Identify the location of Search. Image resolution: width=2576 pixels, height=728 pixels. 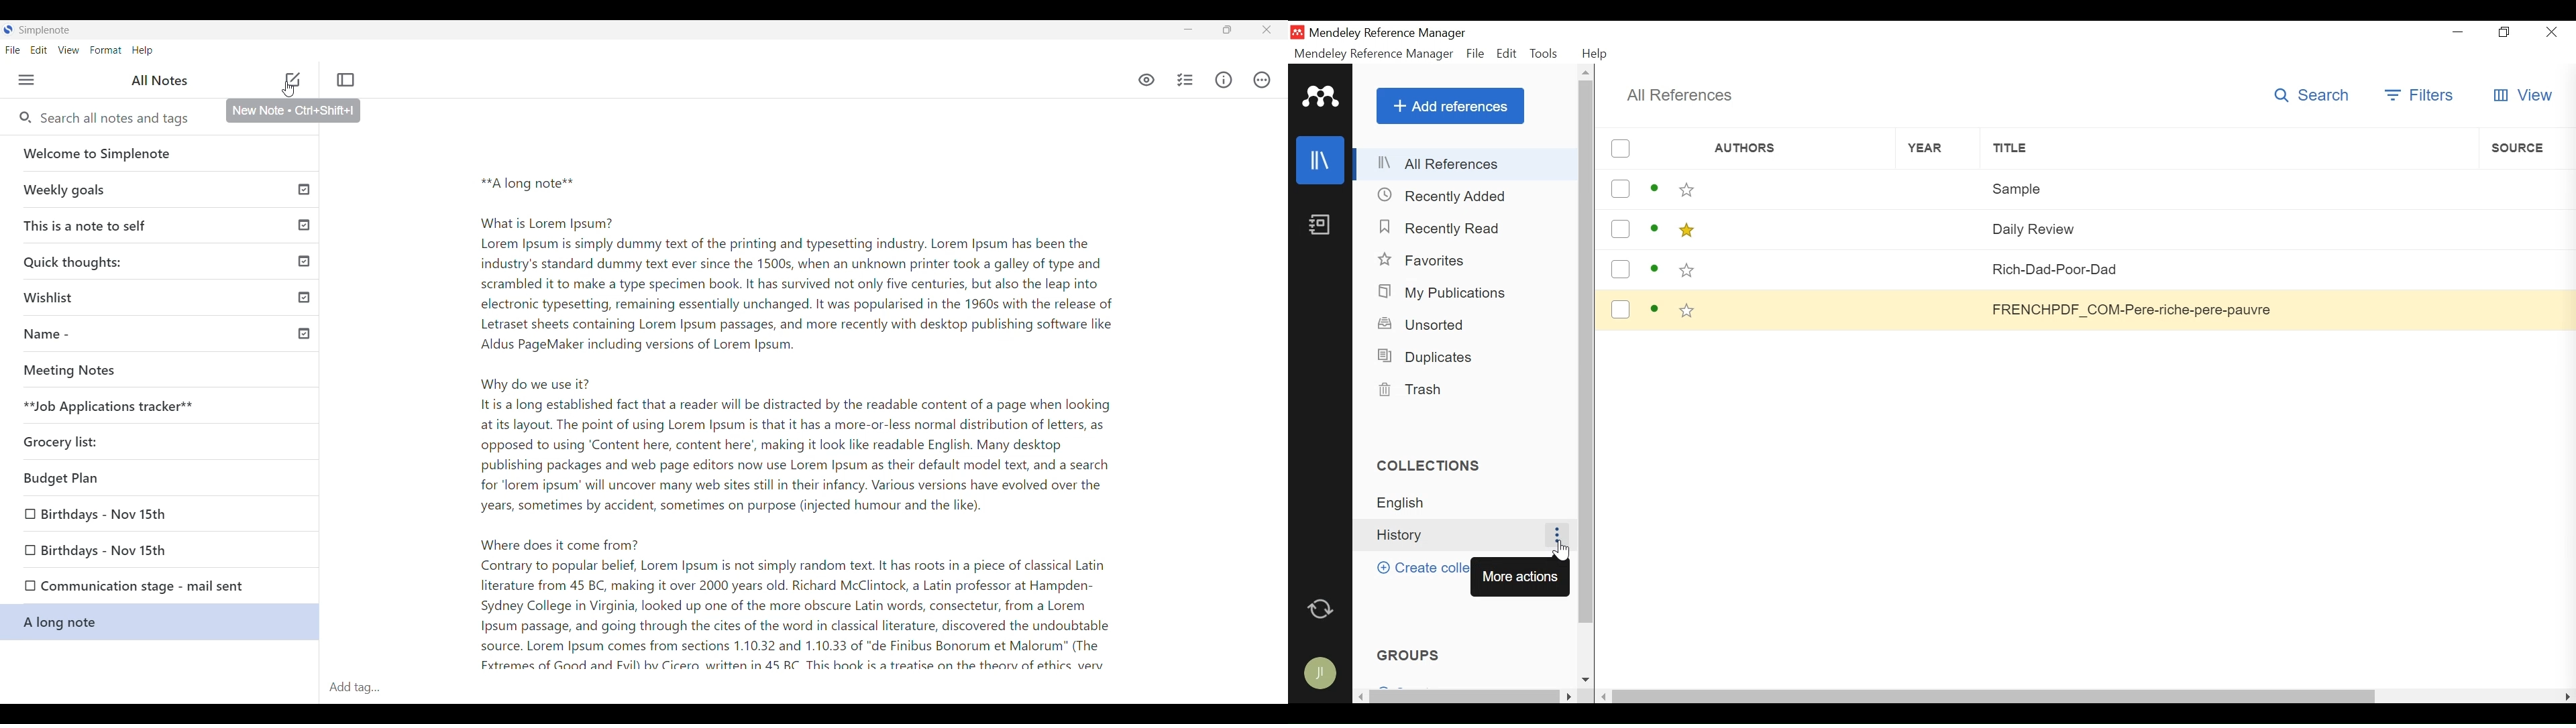
(2316, 95).